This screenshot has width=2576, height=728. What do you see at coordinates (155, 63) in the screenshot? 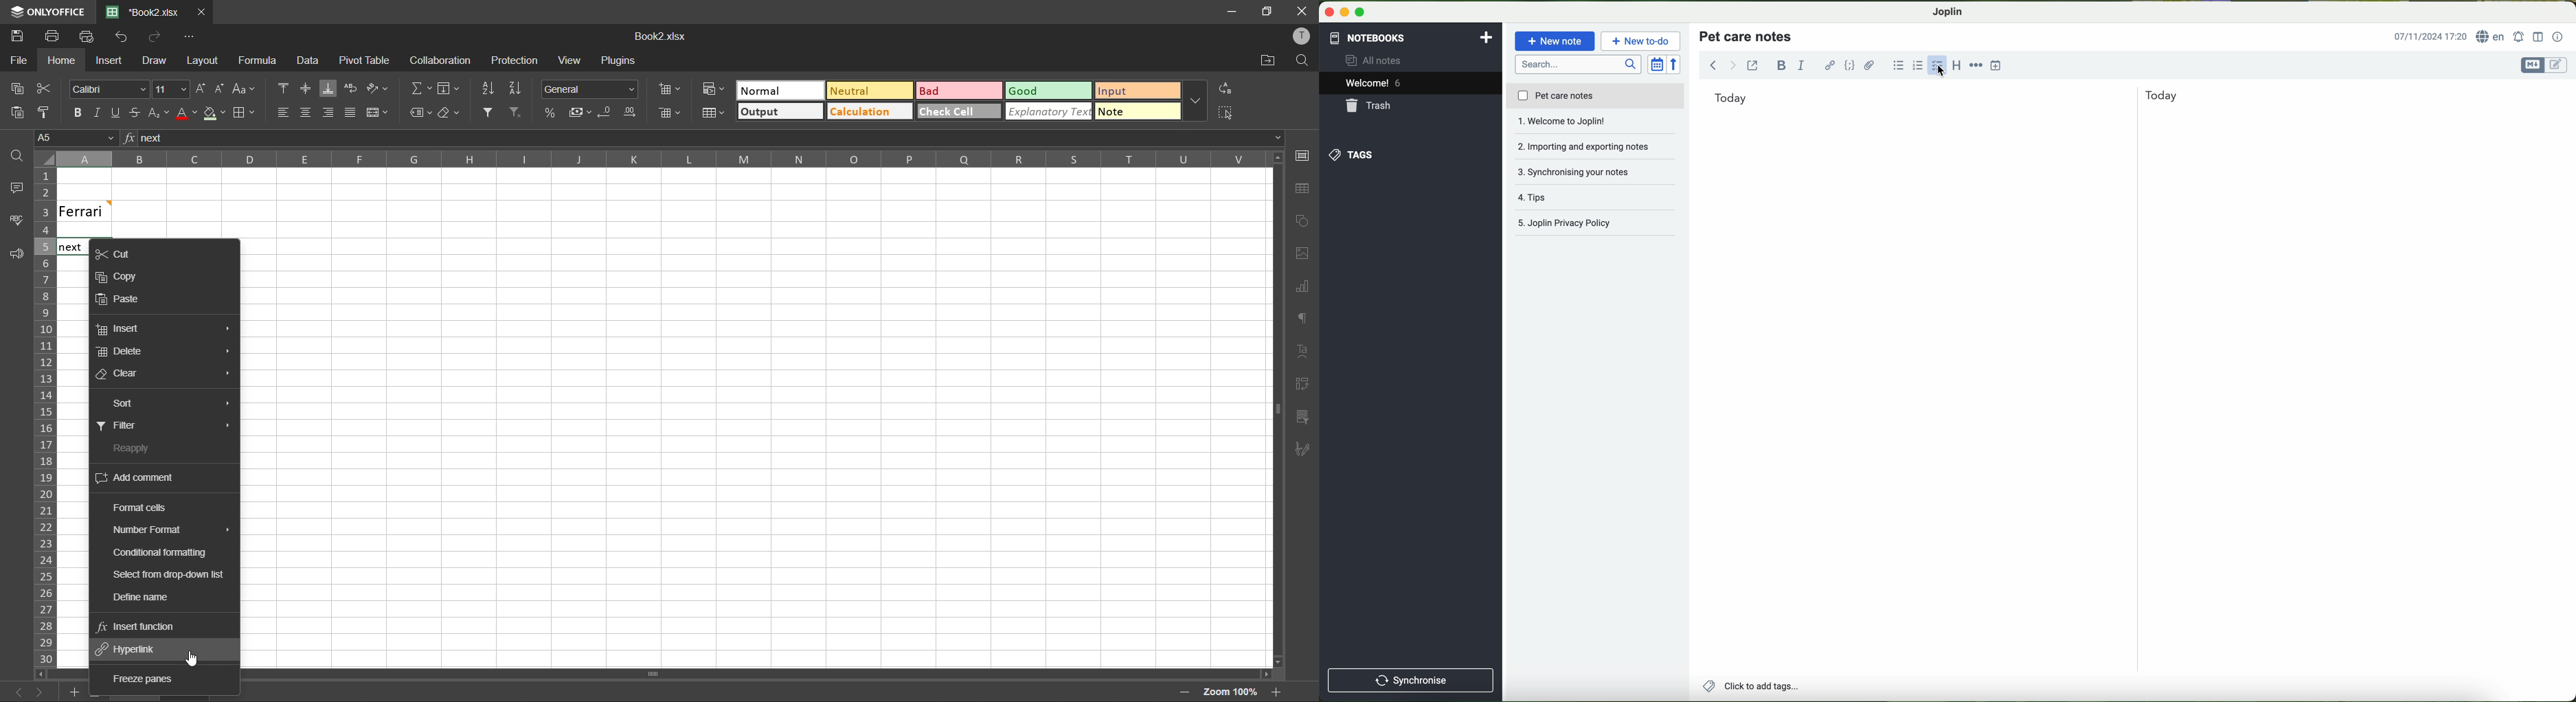
I see `draw` at bounding box center [155, 63].